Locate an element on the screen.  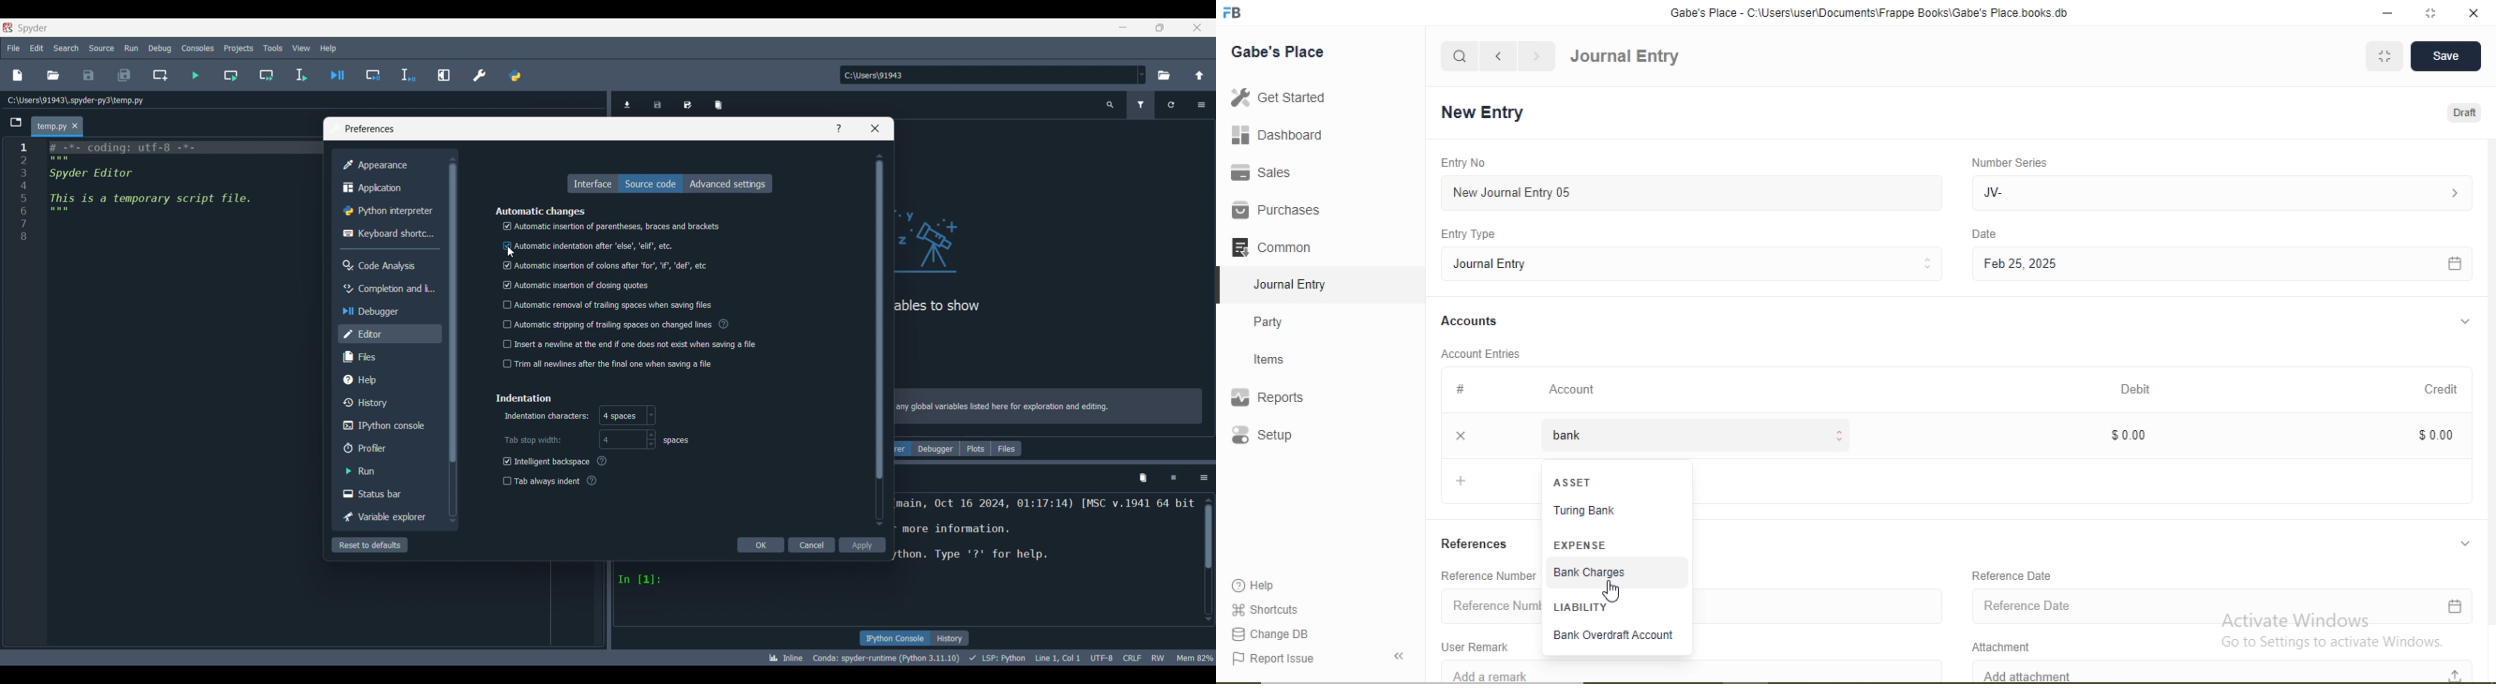
navigate forward is located at coordinates (1538, 56).